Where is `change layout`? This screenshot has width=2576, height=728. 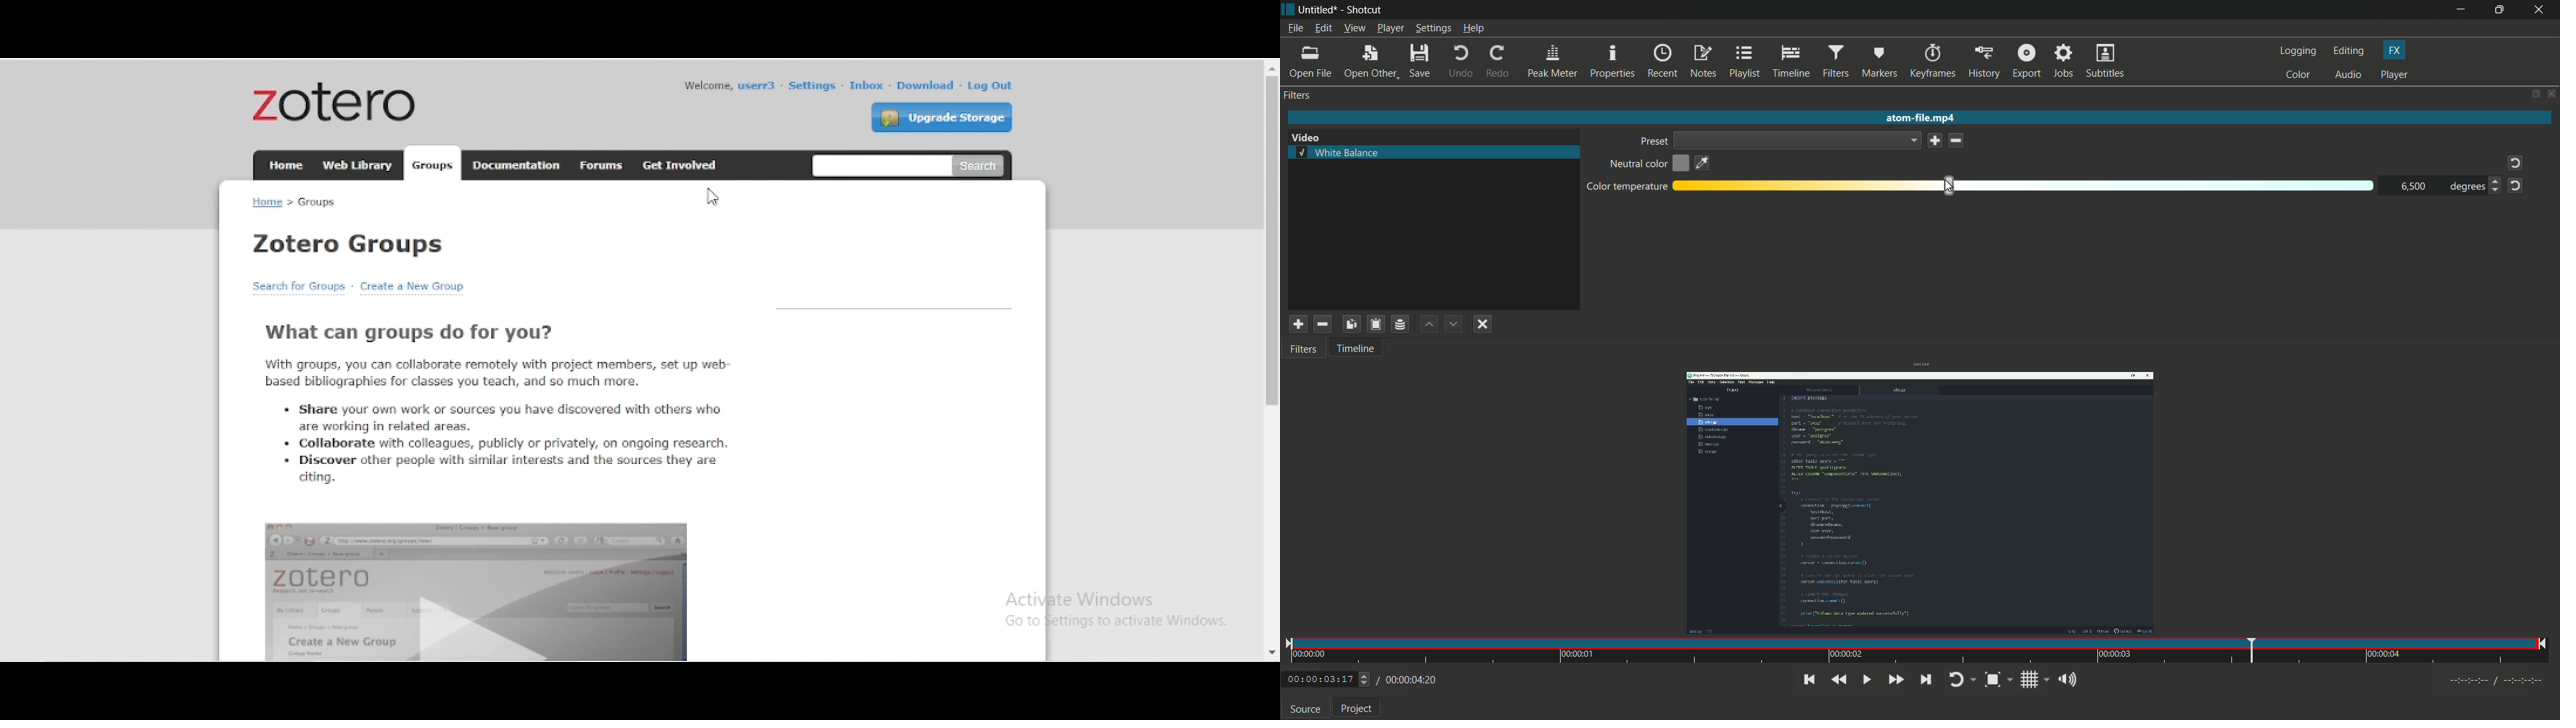 change layout is located at coordinates (2535, 95).